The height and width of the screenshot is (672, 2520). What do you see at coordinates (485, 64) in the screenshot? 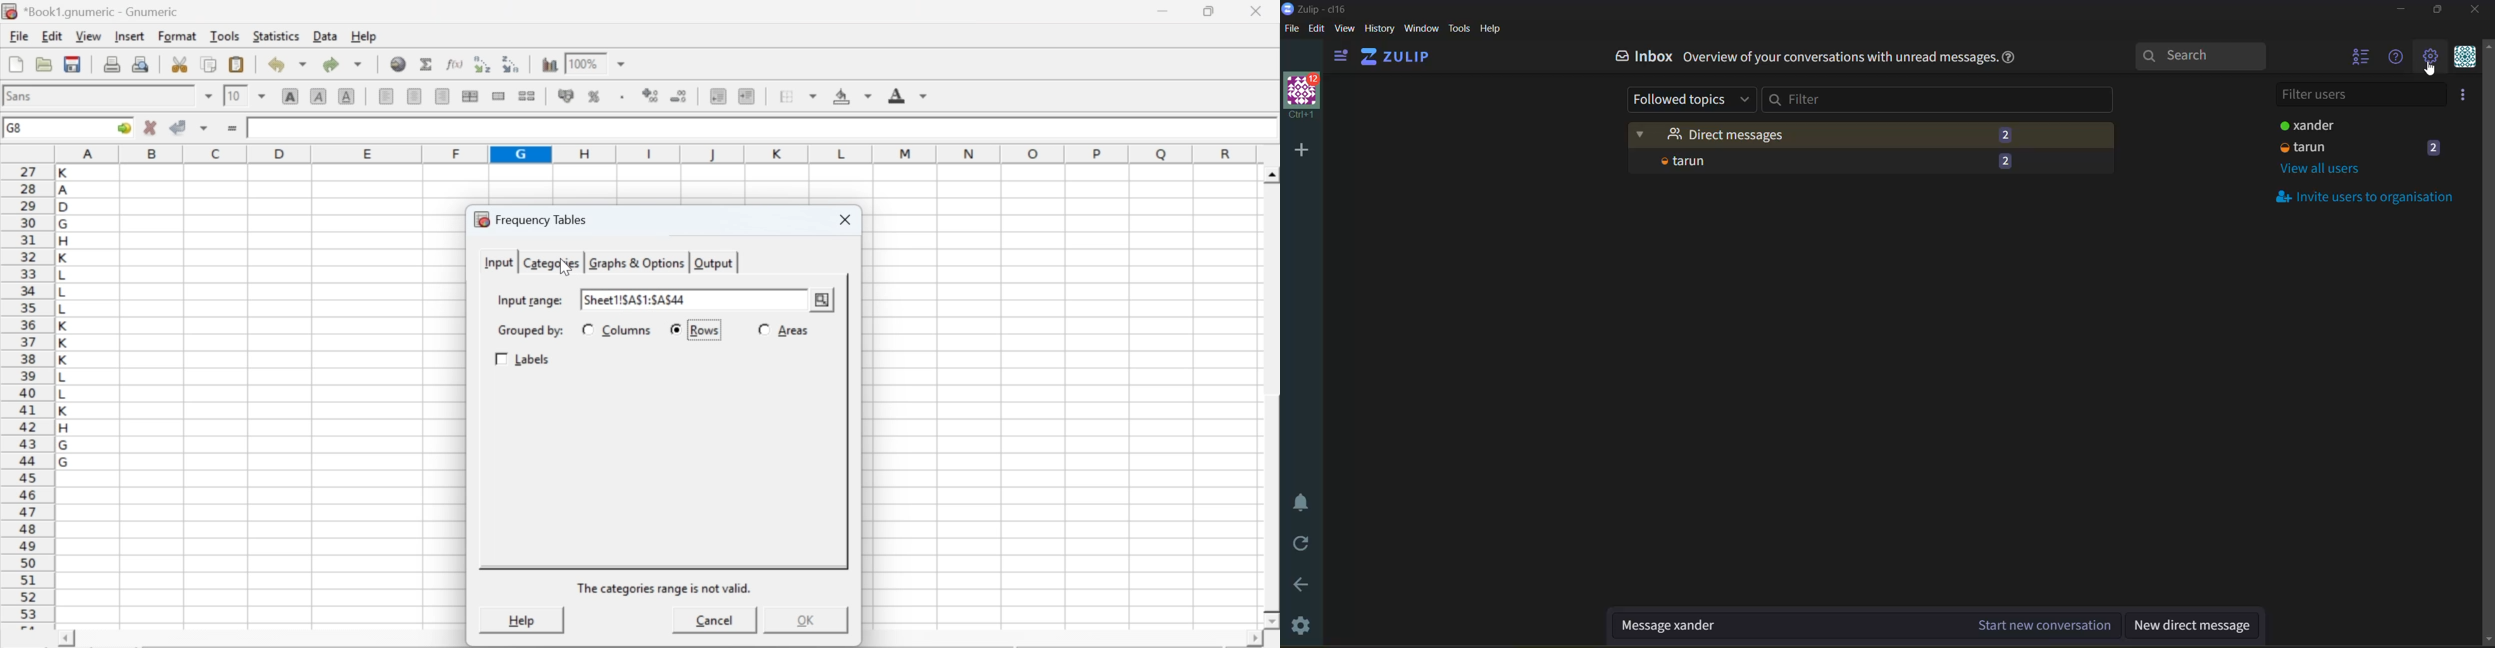
I see `Sort the selected region in ascending order based on the first column selected` at bounding box center [485, 64].